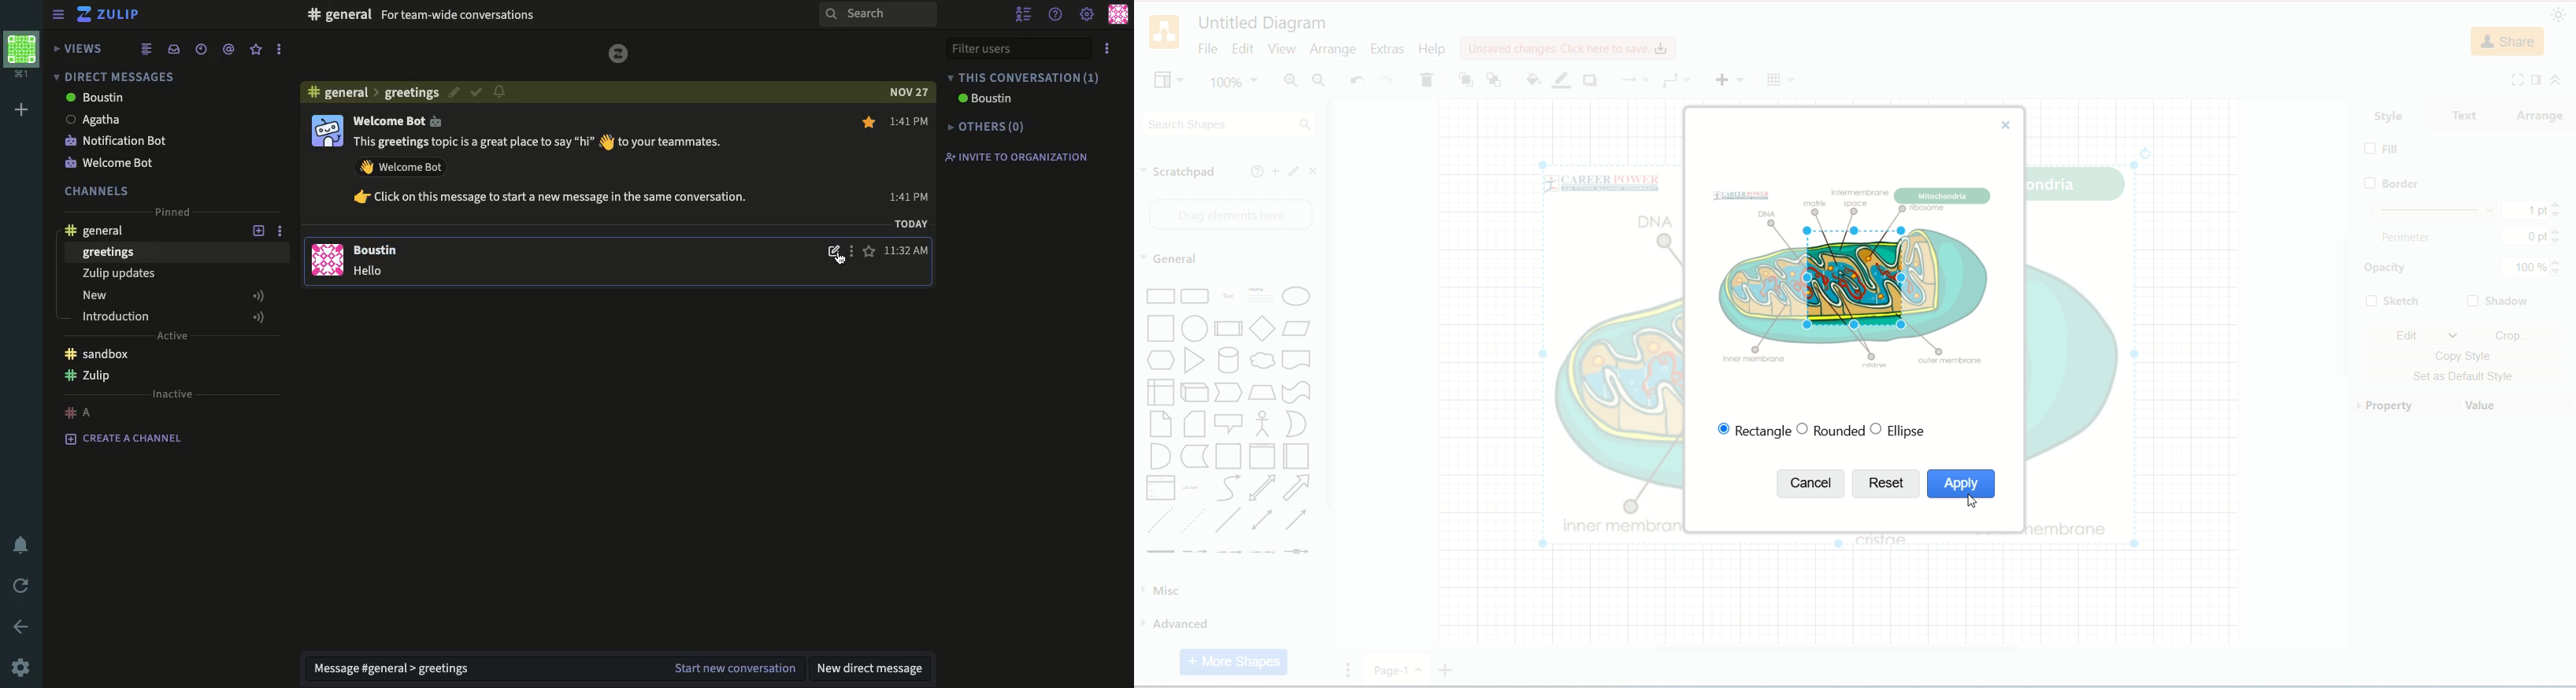 Image resolution: width=2576 pixels, height=700 pixels. Describe the element at coordinates (2467, 376) in the screenshot. I see `set as default` at that location.